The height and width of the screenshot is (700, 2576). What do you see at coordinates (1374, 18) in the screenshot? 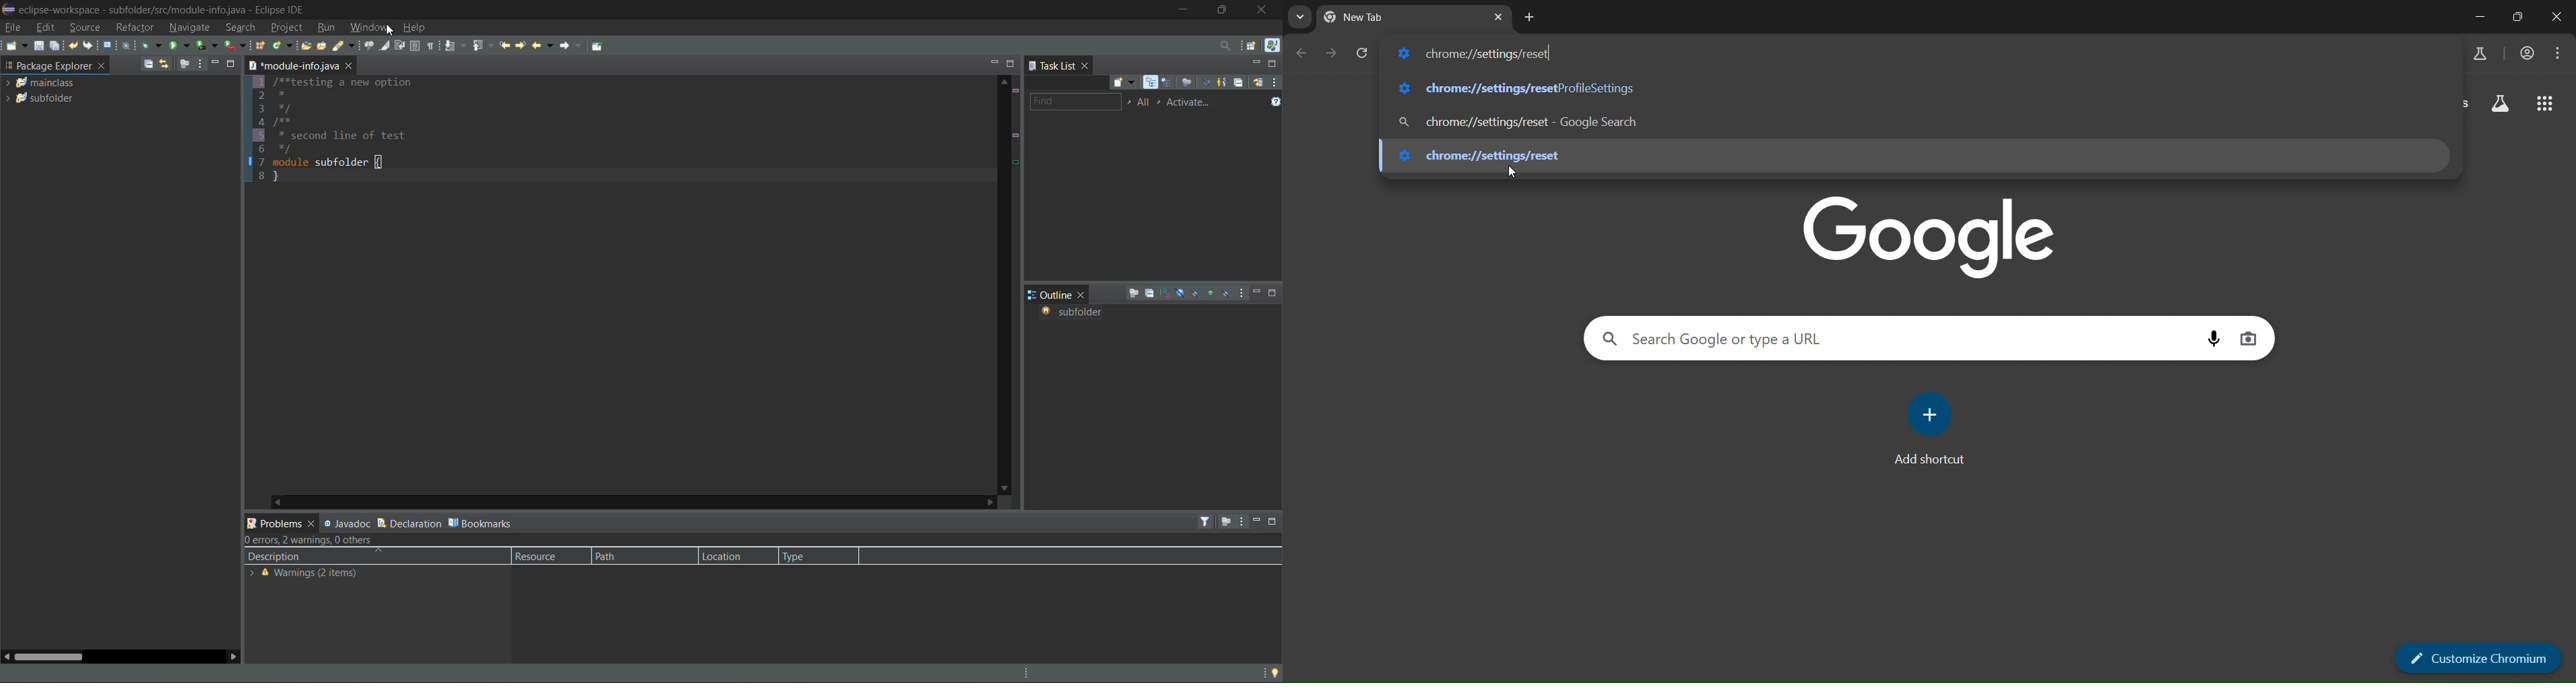
I see `current tab` at bounding box center [1374, 18].